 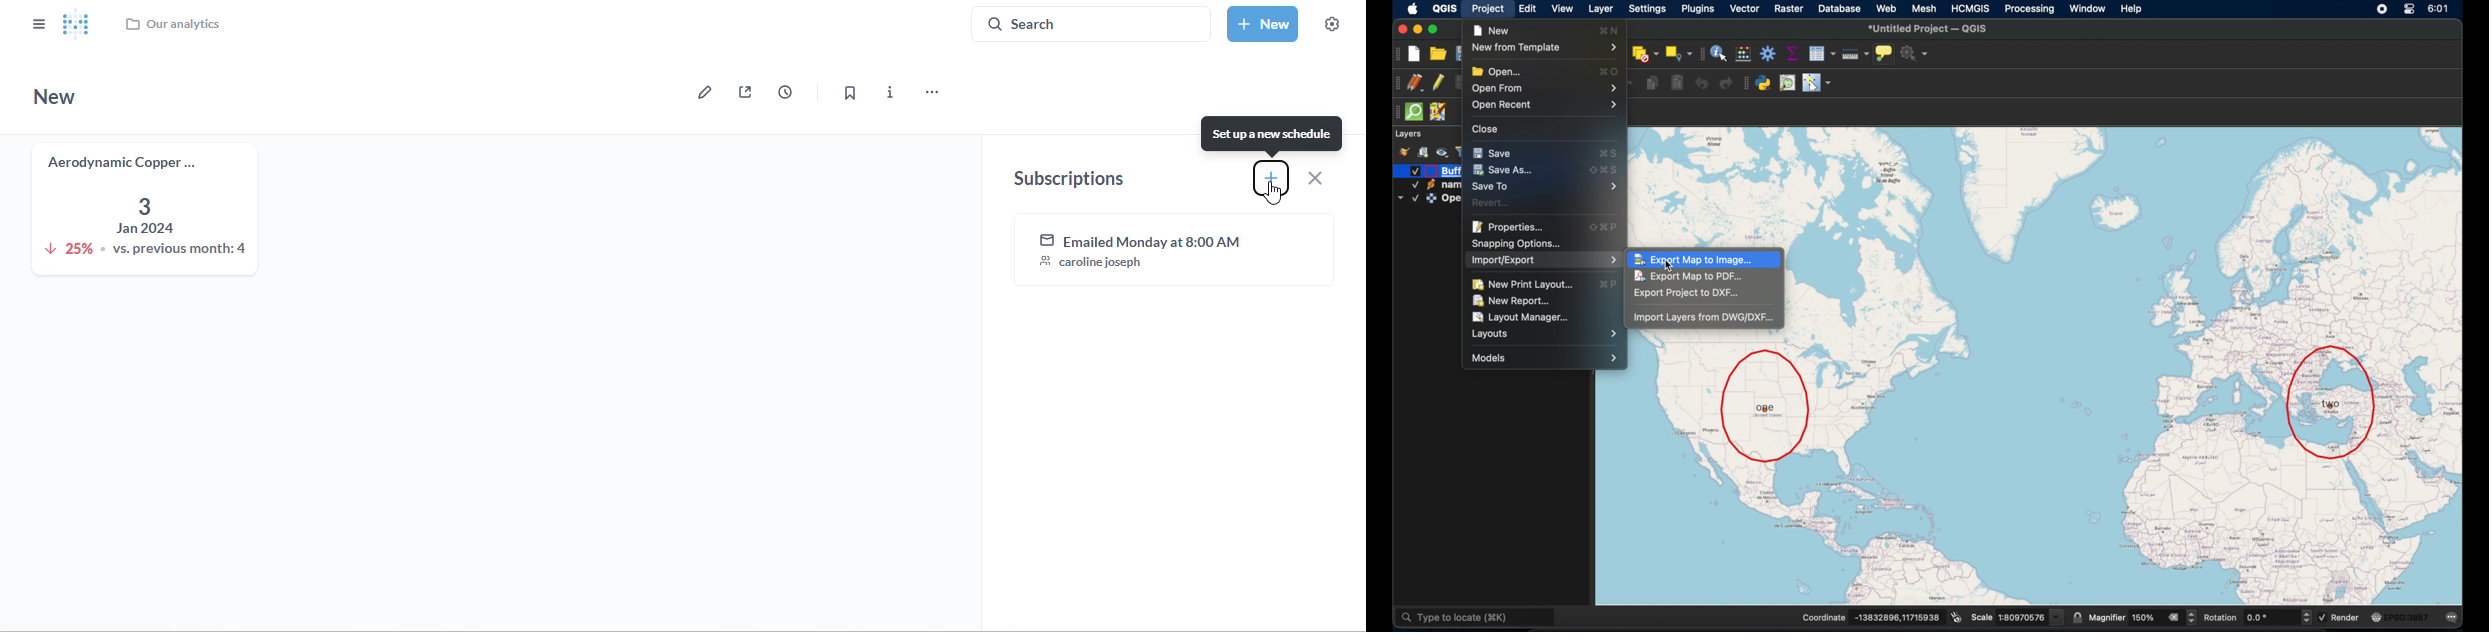 What do you see at coordinates (1611, 29) in the screenshot?
I see `command N` at bounding box center [1611, 29].